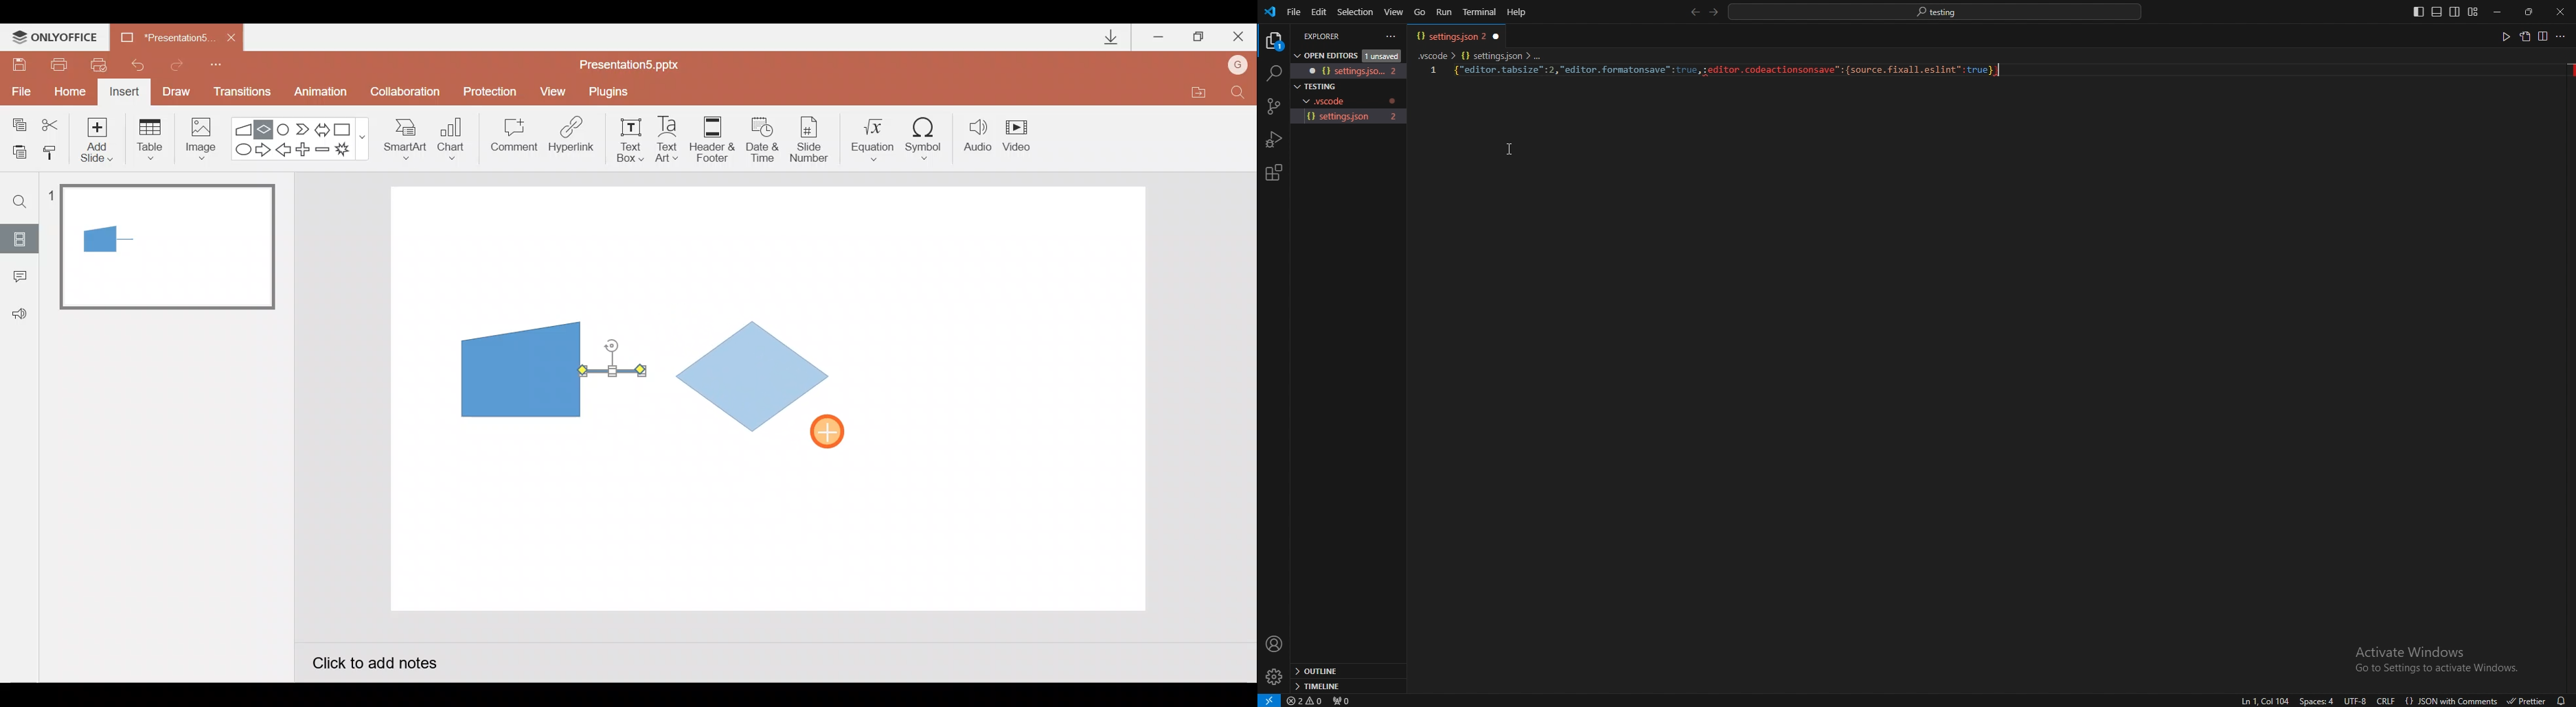 The width and height of the screenshot is (2576, 728). Describe the element at coordinates (58, 37) in the screenshot. I see `ONLYOFFICE` at that location.